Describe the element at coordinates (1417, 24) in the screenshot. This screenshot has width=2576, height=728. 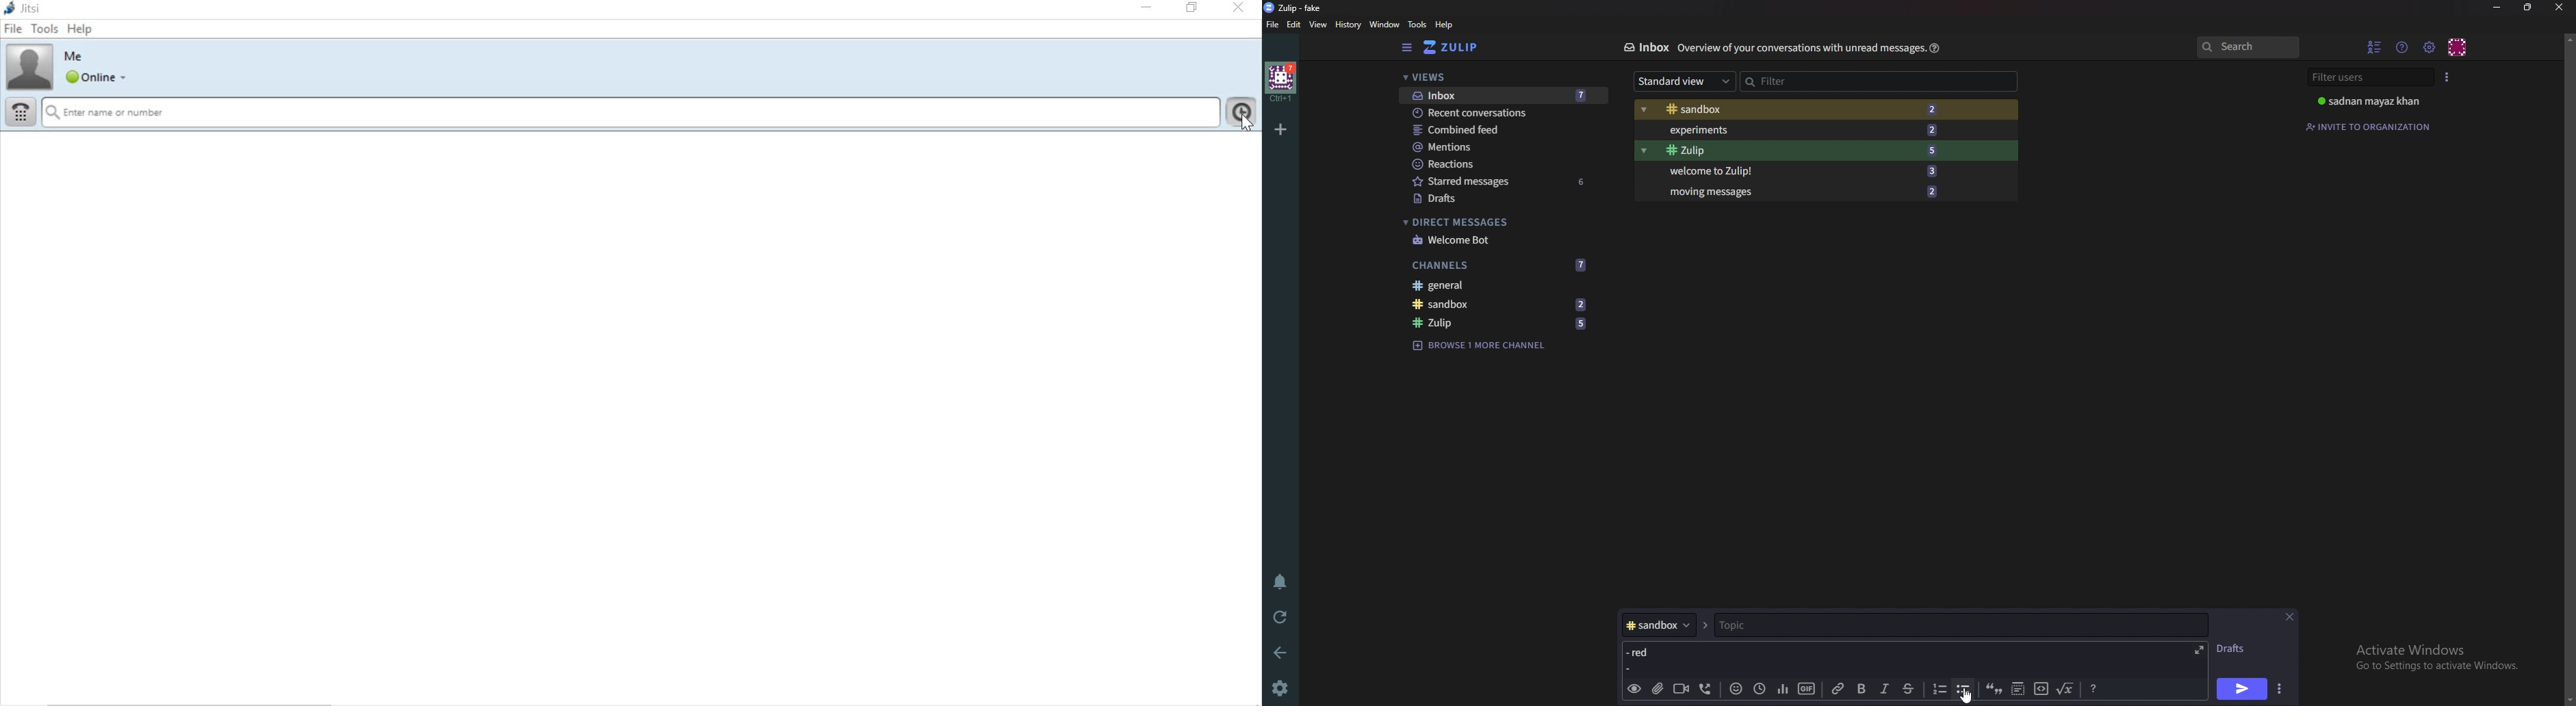
I see `Tools` at that location.